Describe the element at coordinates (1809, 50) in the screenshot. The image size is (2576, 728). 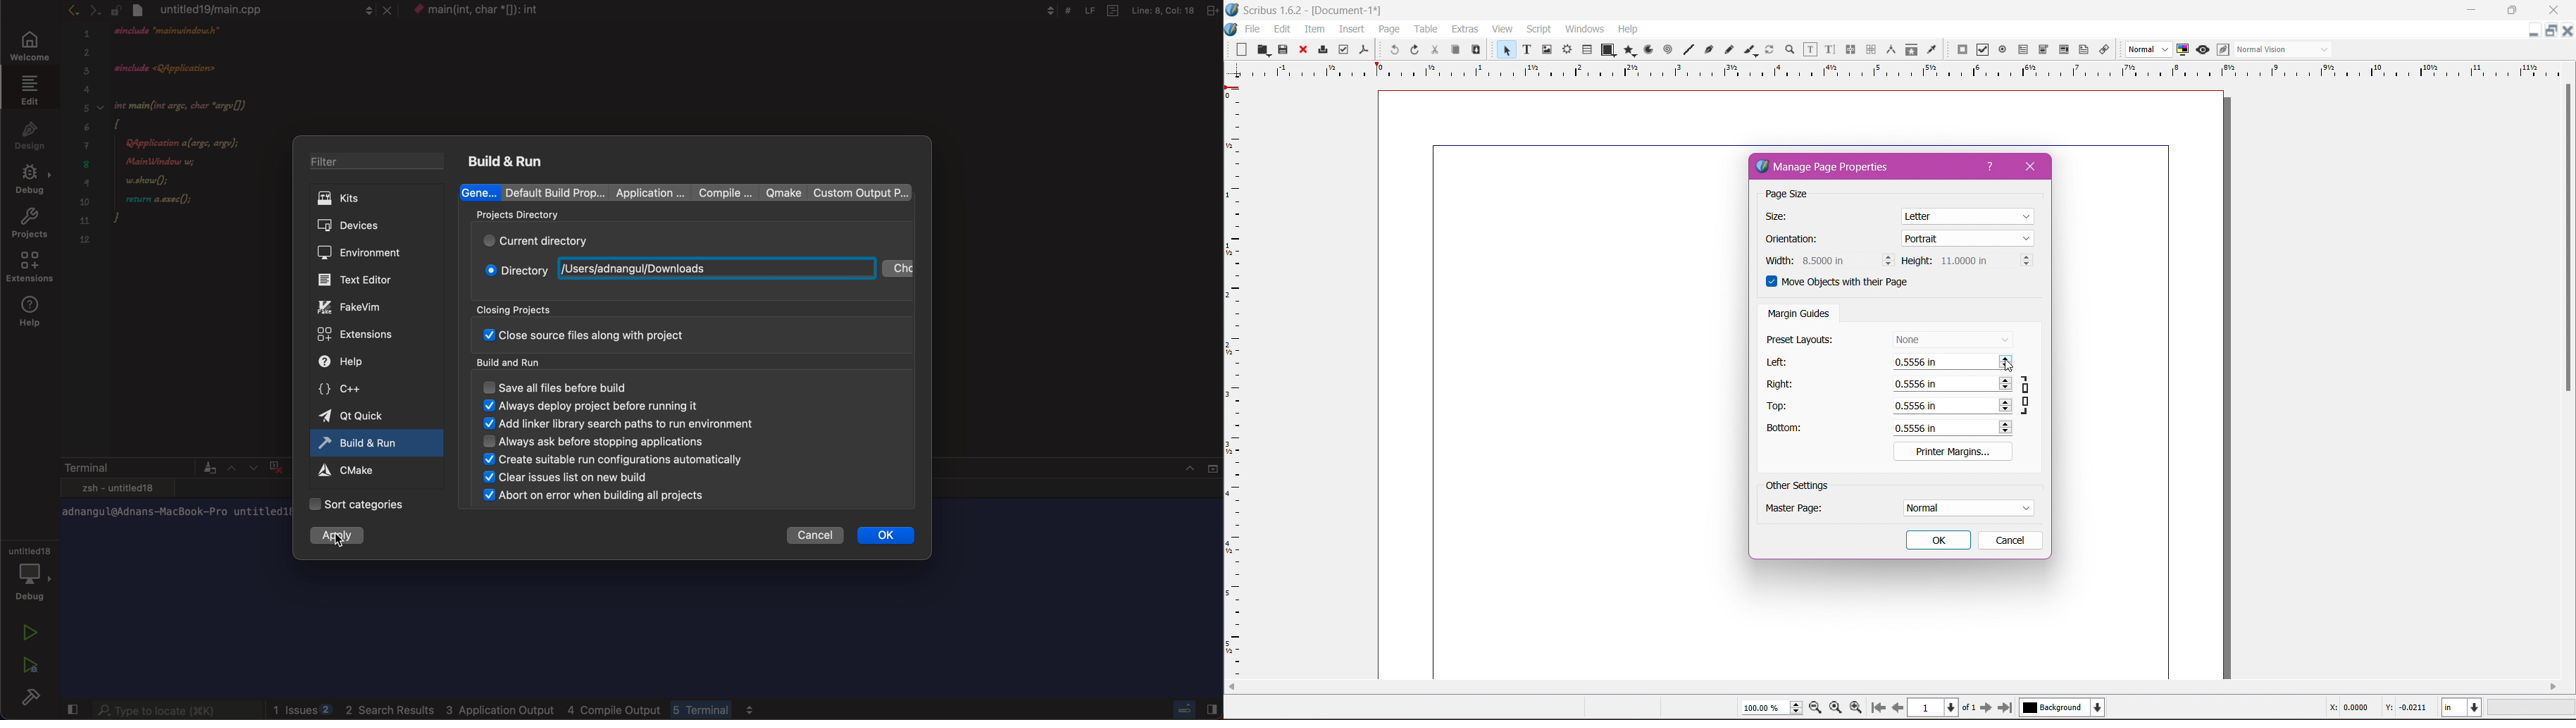
I see `Edit Contents of Frame` at that location.